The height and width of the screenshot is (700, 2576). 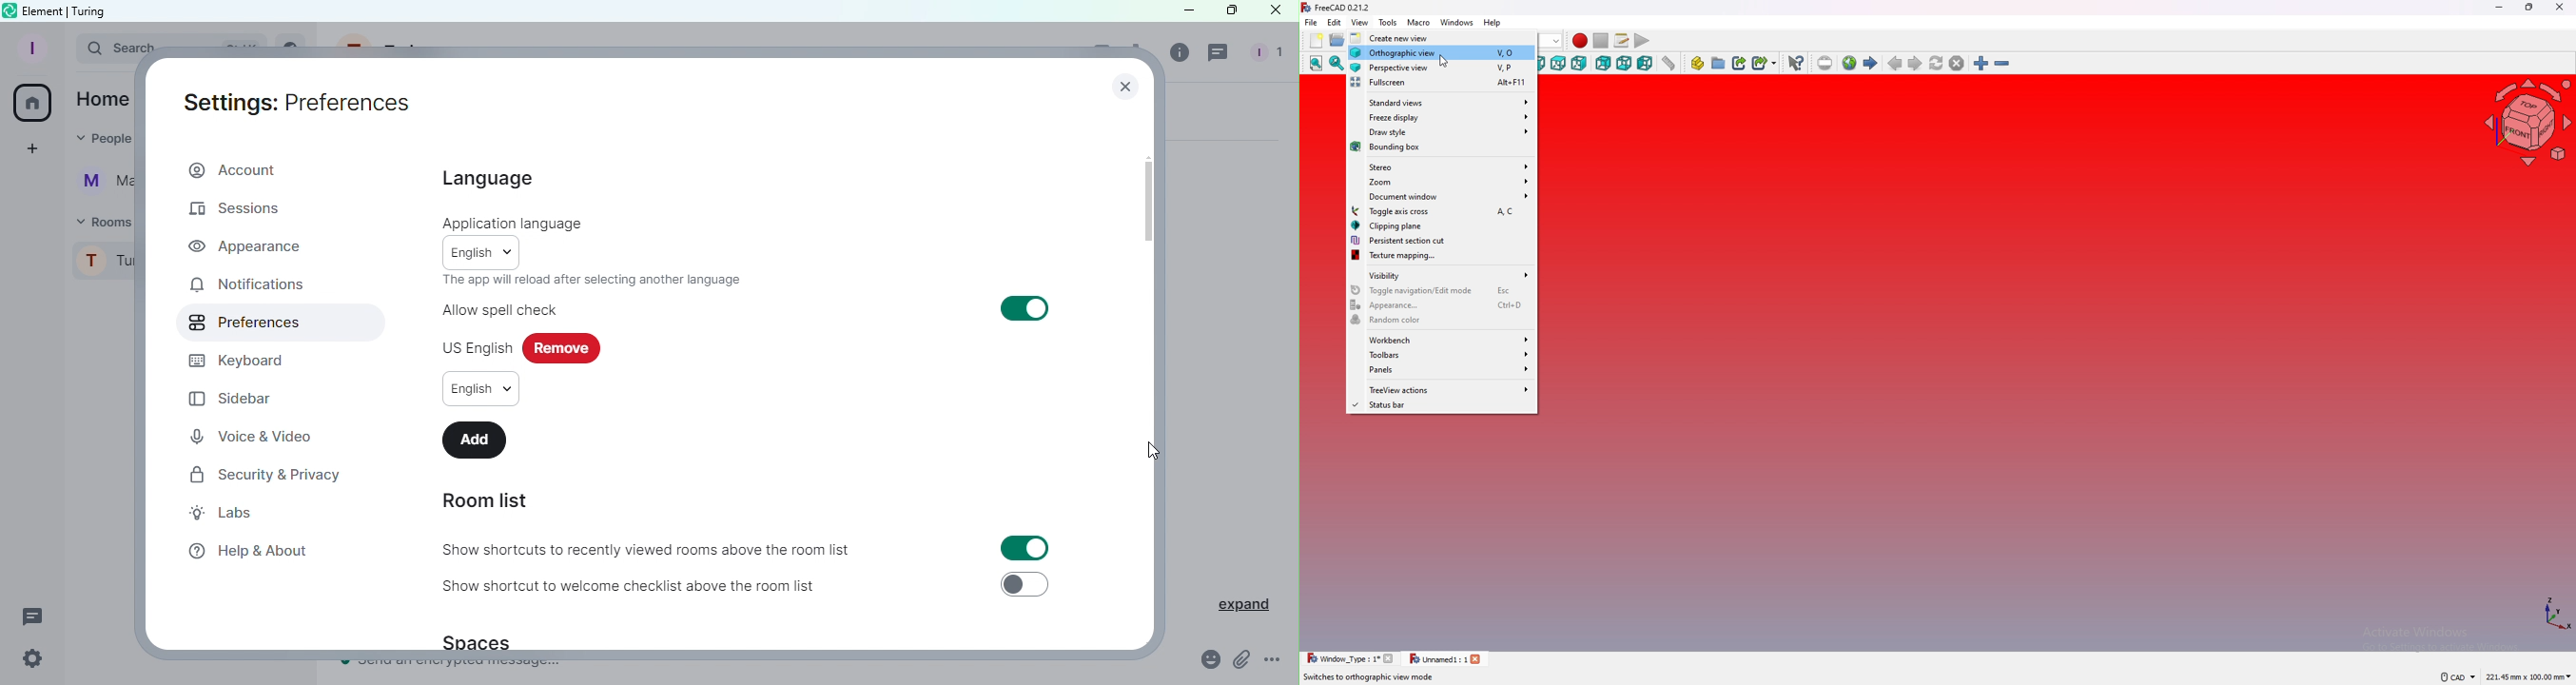 I want to click on Sidebar, so click(x=235, y=400).